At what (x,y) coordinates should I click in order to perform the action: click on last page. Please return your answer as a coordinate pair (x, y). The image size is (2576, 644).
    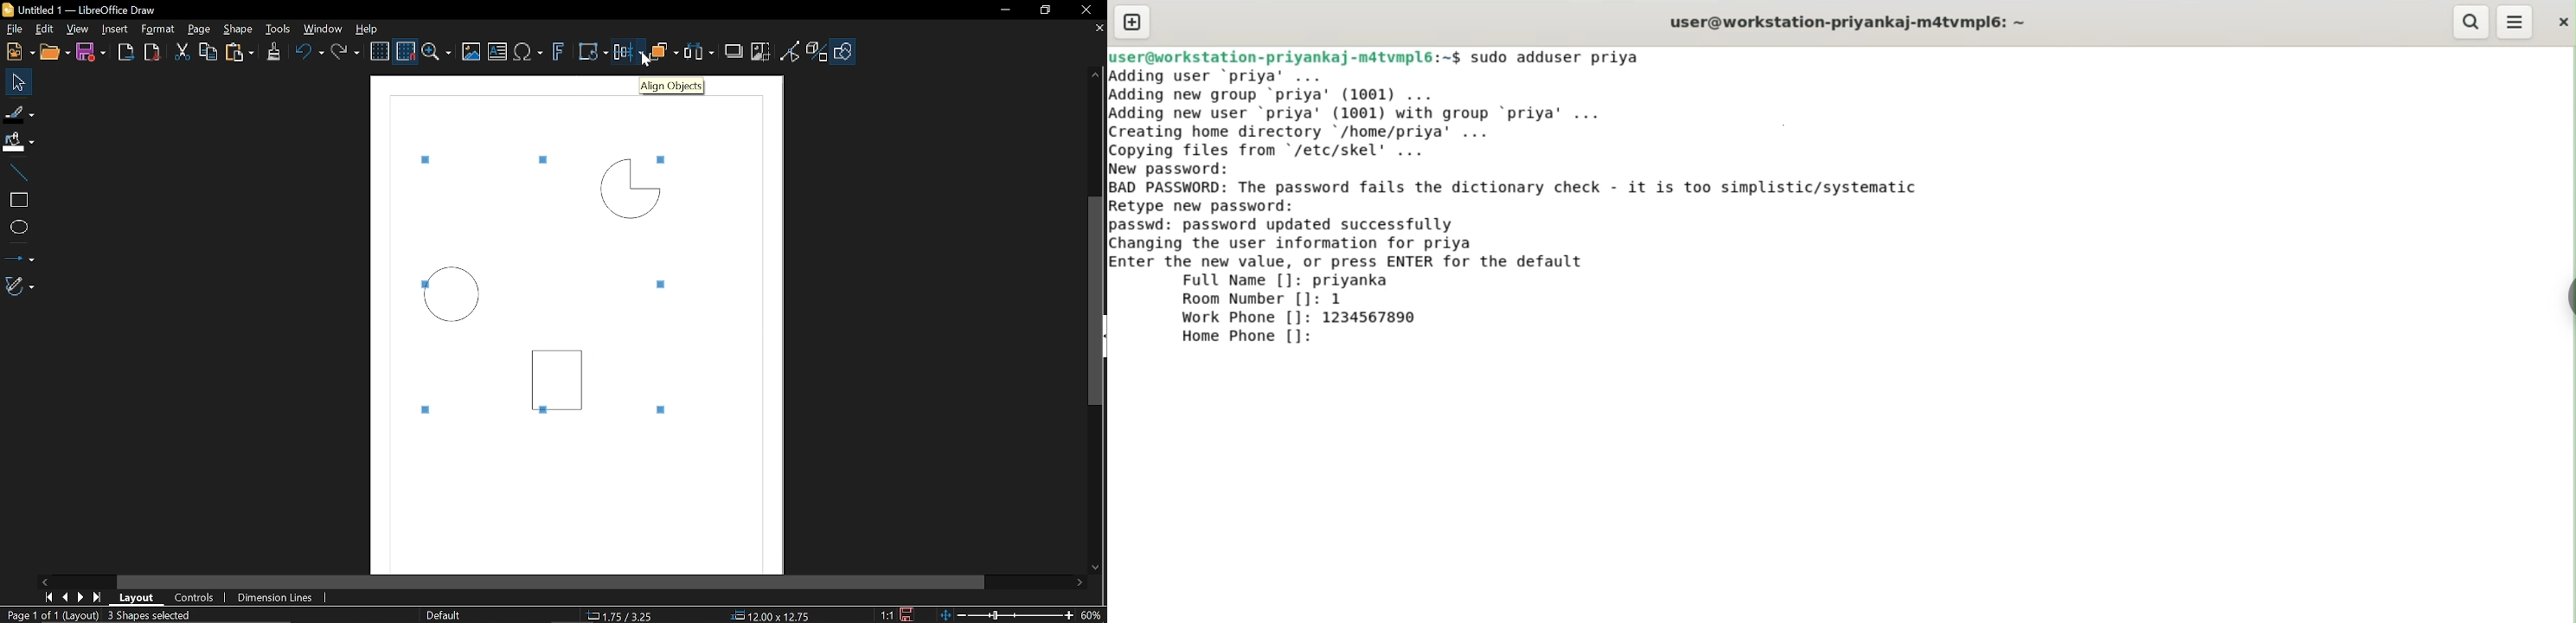
    Looking at the image, I should click on (99, 597).